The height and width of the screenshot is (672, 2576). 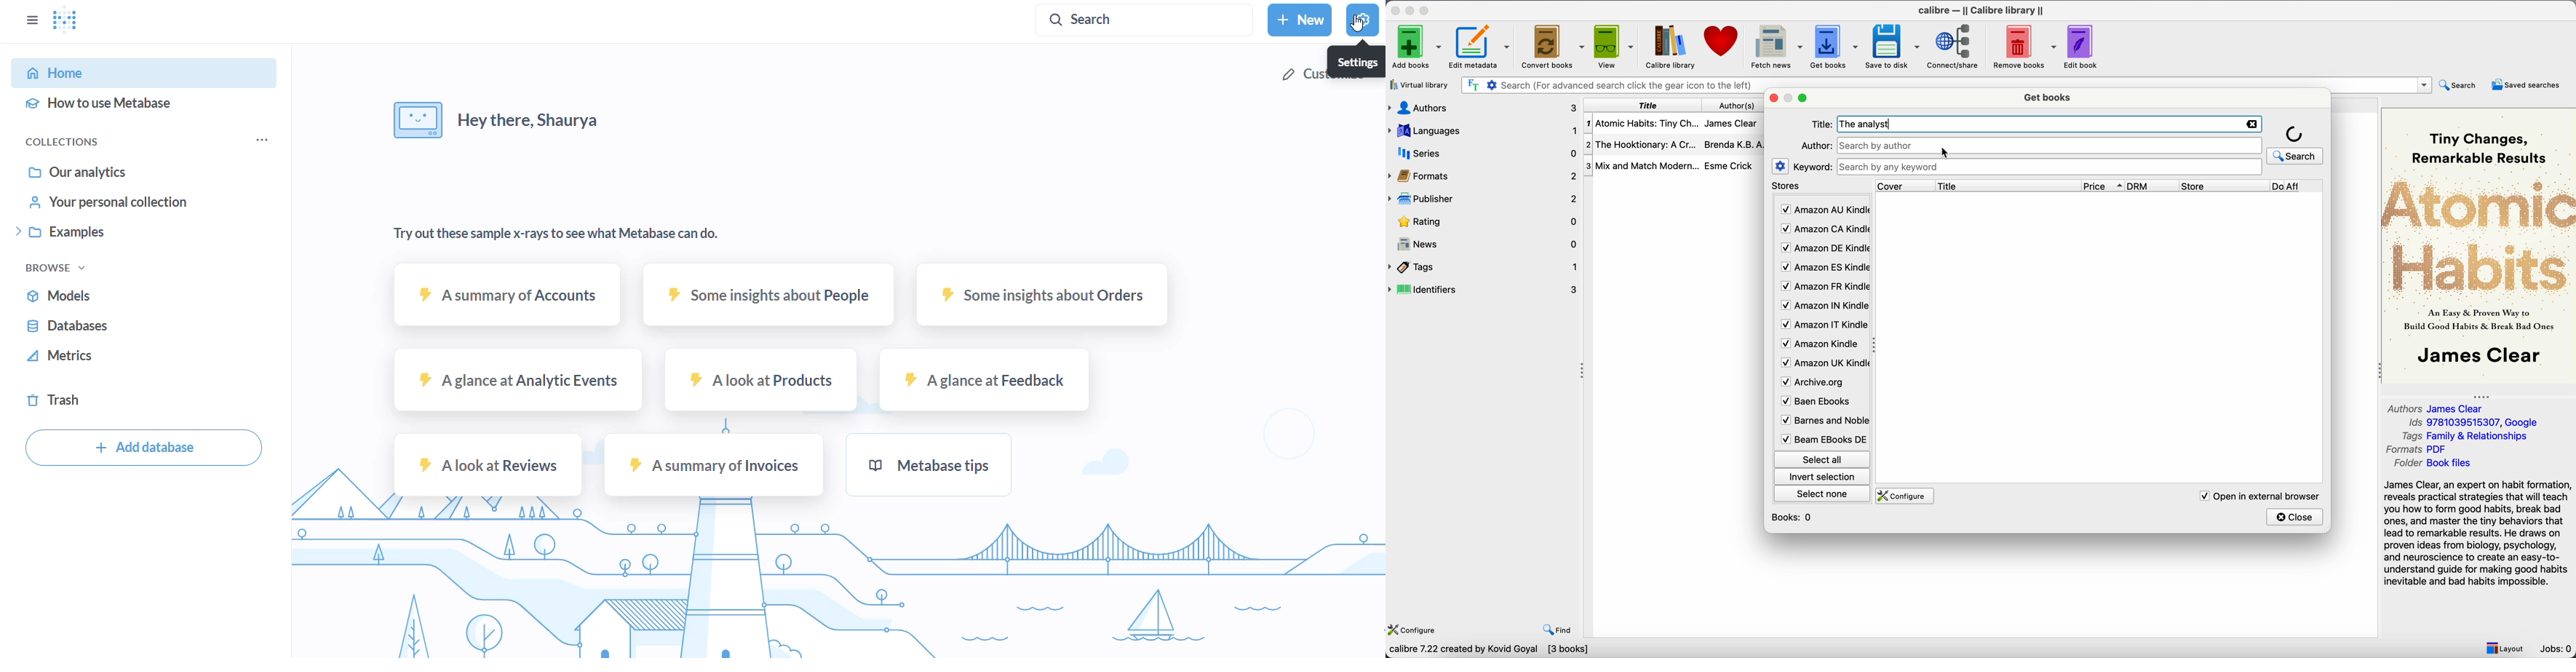 I want to click on edit book, so click(x=2082, y=45).